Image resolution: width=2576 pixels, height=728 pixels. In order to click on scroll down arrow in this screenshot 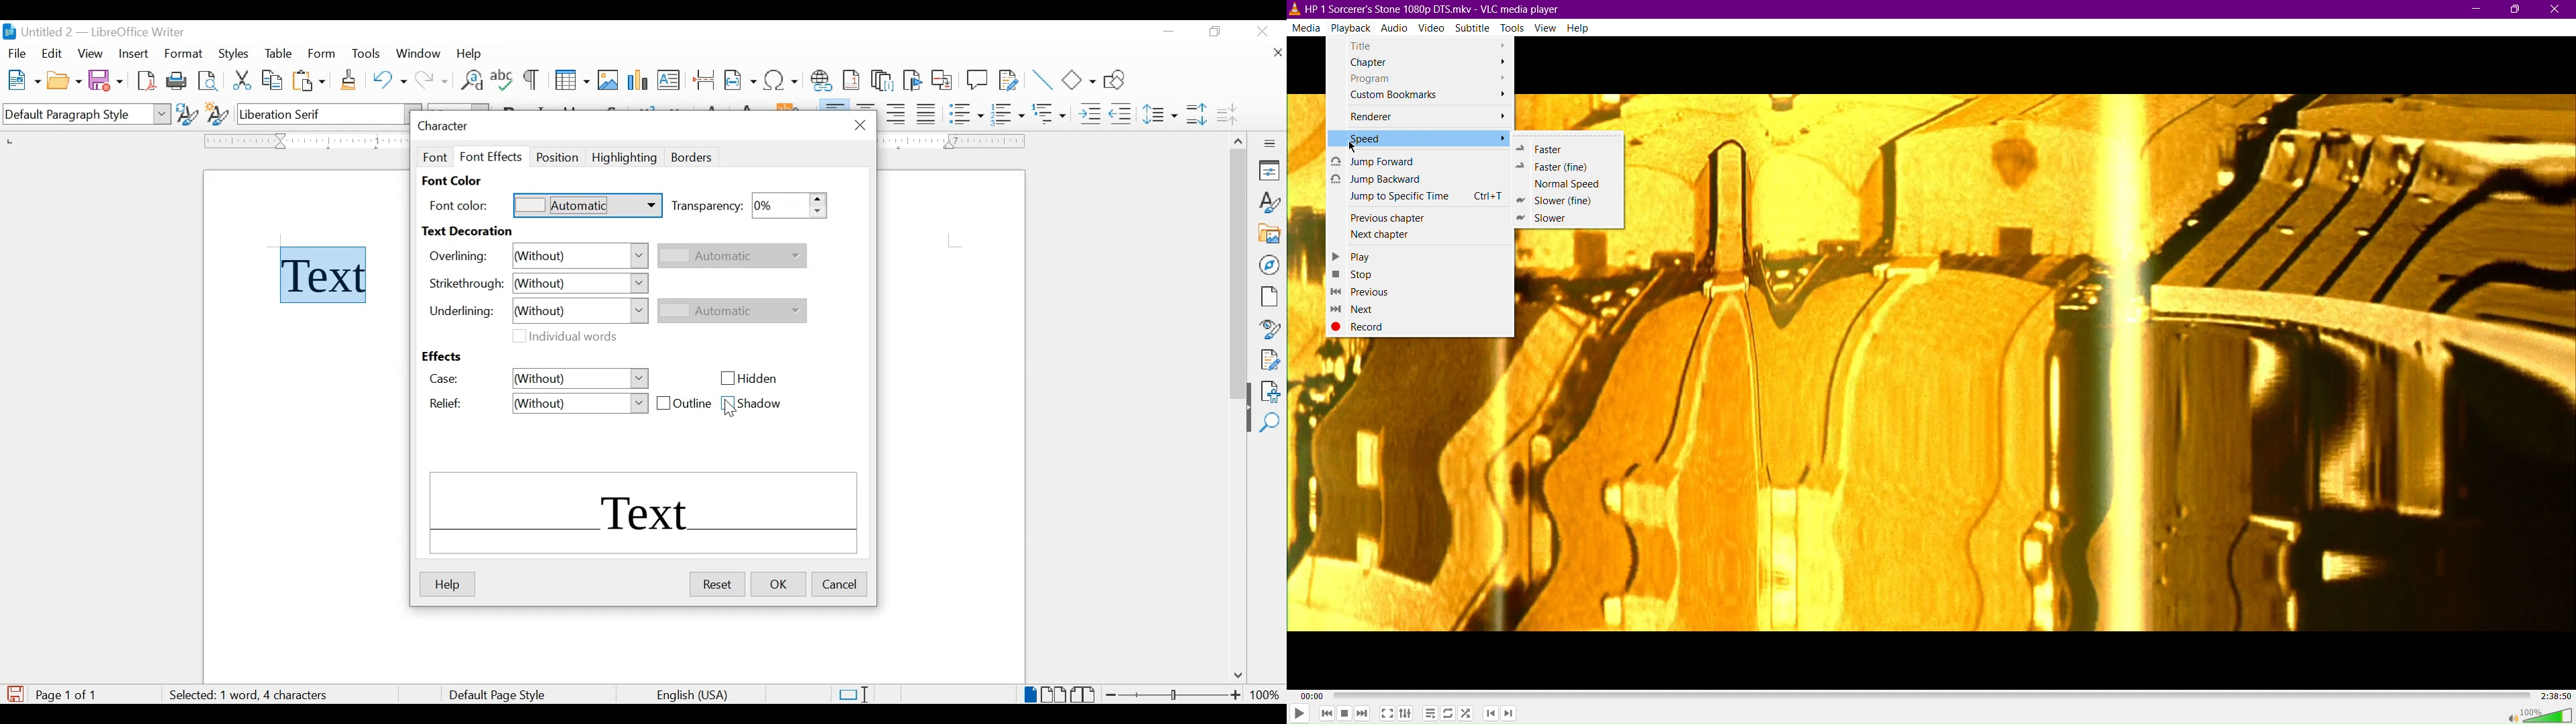, I will do `click(1236, 676)`.